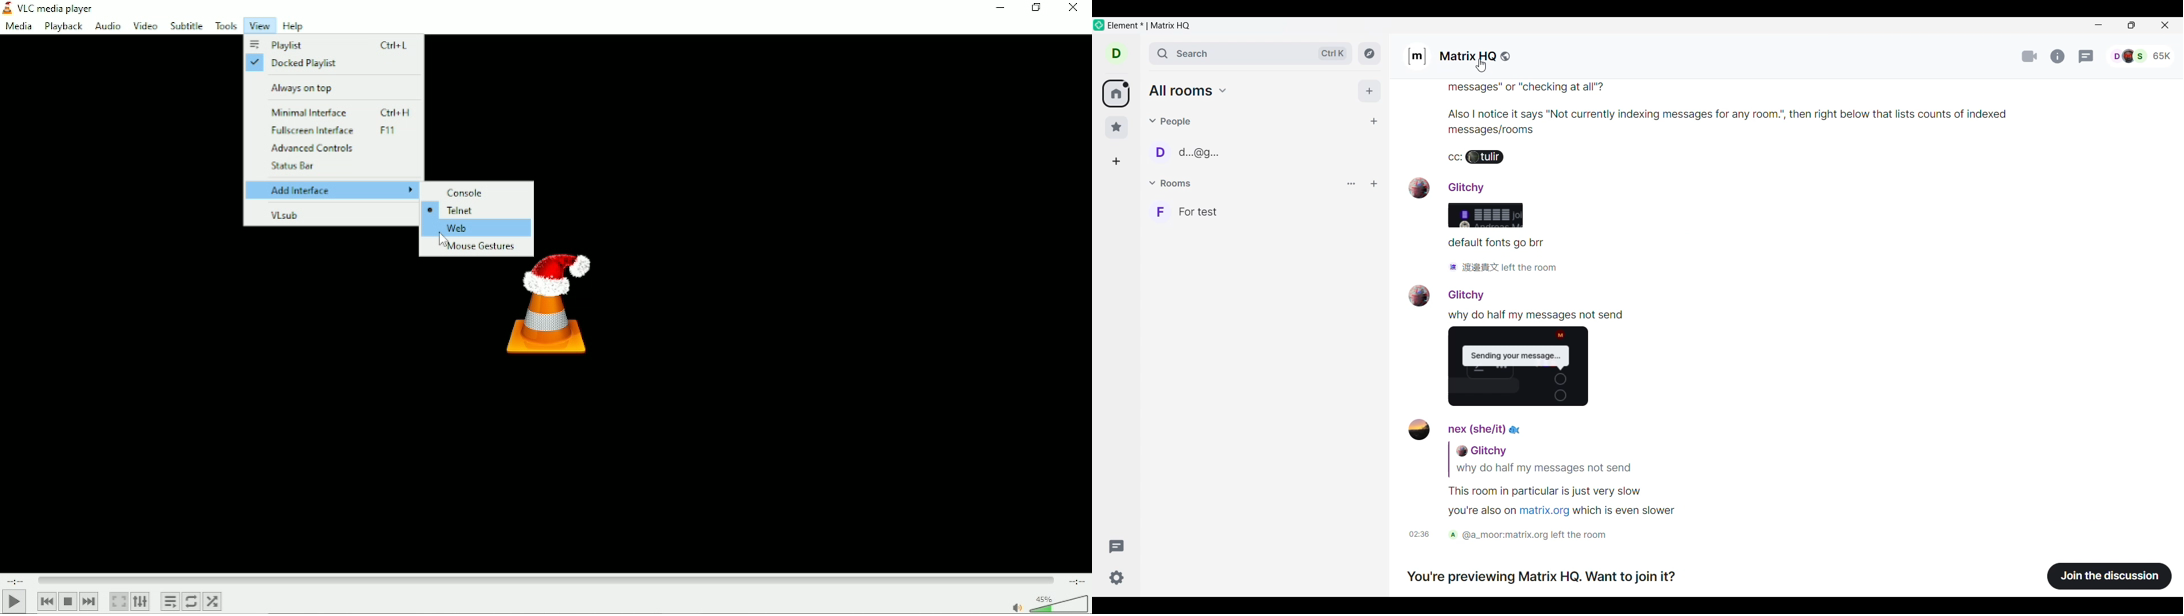 This screenshot has height=616, width=2184. What do you see at coordinates (2031, 56) in the screenshot?
I see `Video call` at bounding box center [2031, 56].